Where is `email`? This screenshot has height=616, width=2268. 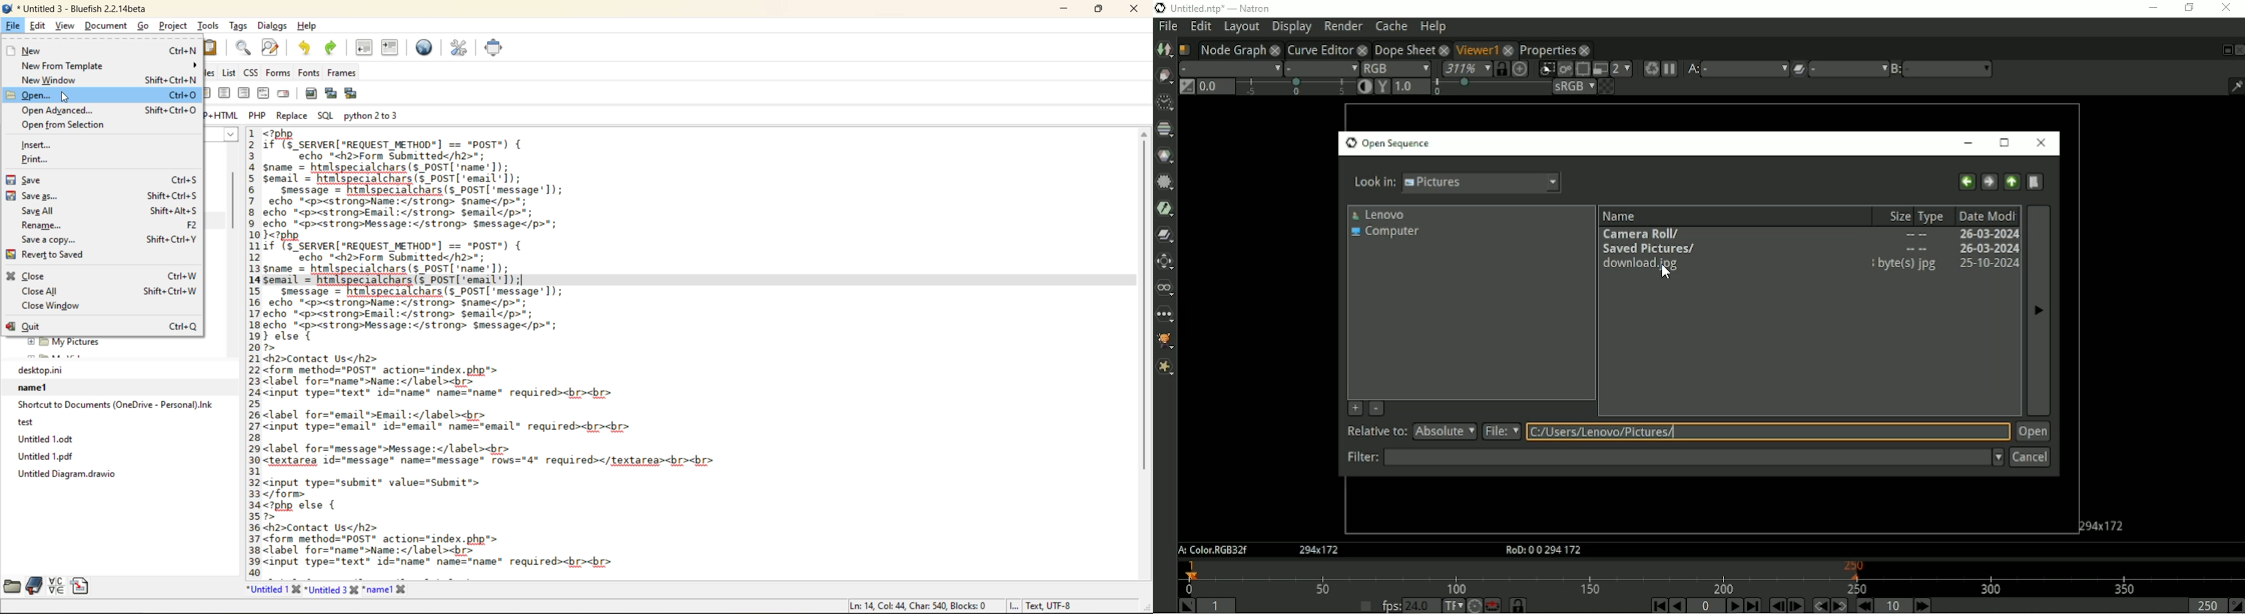
email is located at coordinates (285, 93).